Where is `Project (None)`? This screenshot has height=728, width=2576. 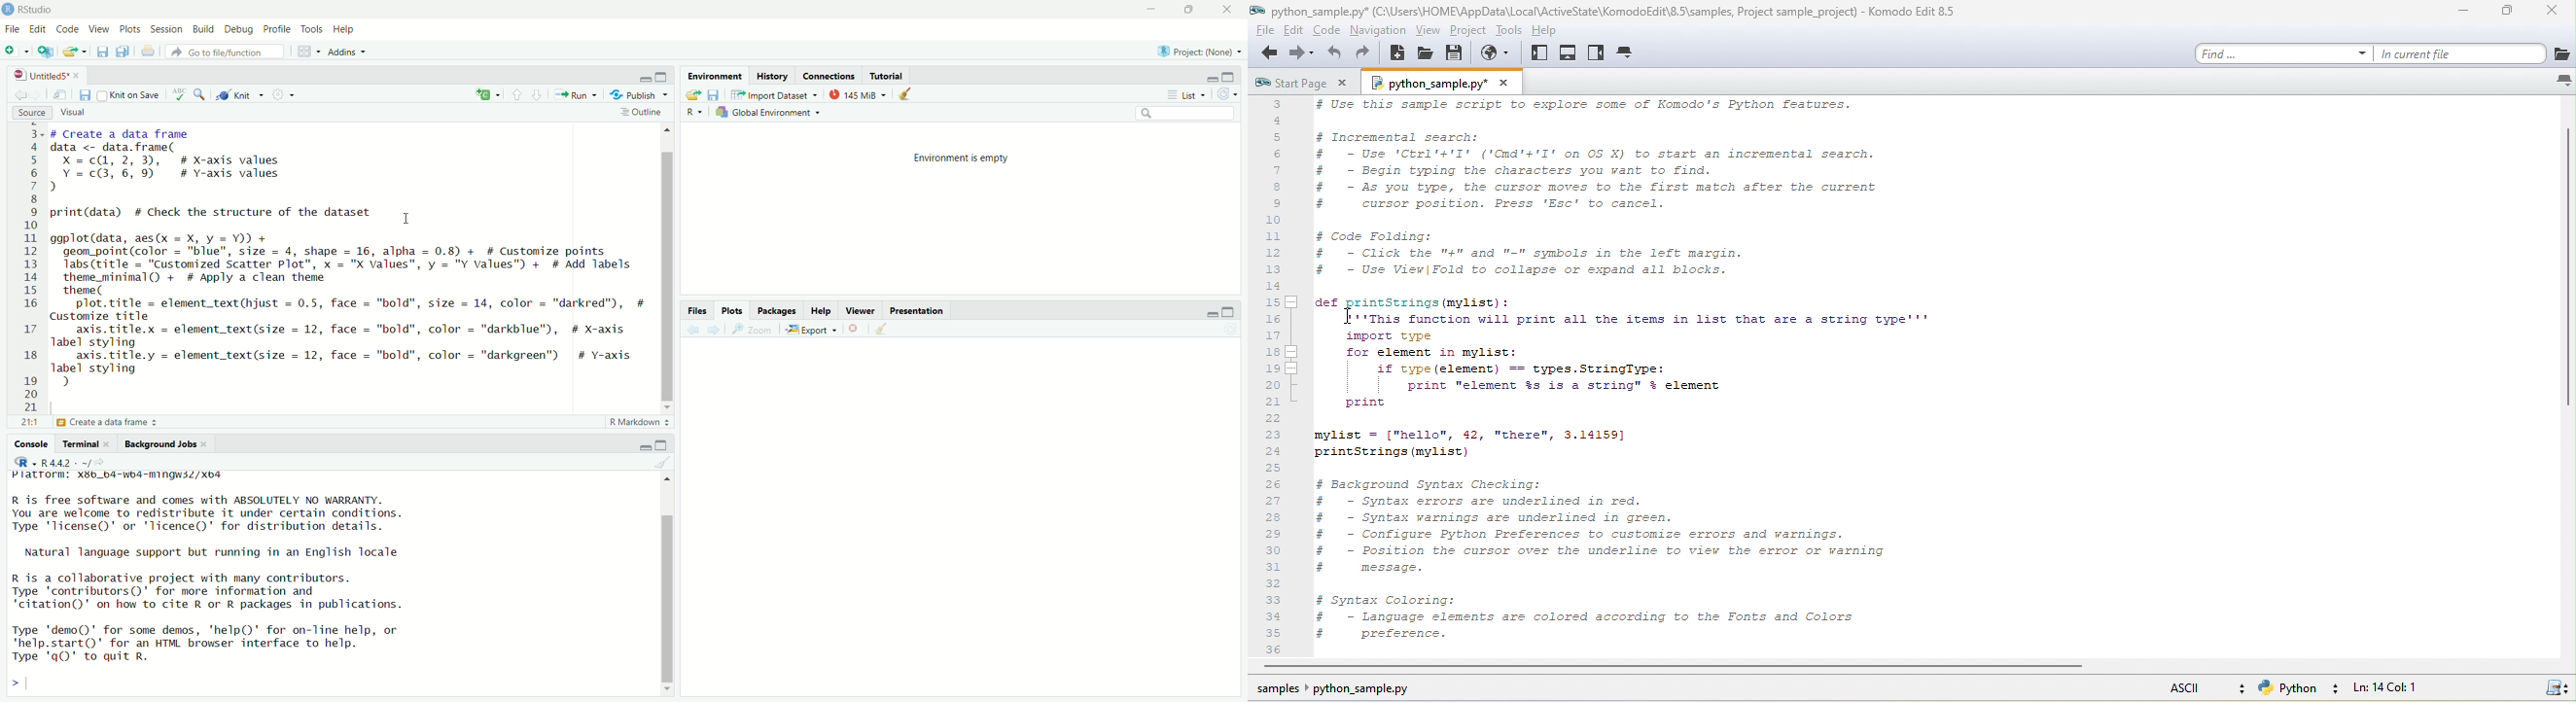 Project (None) is located at coordinates (1198, 52).